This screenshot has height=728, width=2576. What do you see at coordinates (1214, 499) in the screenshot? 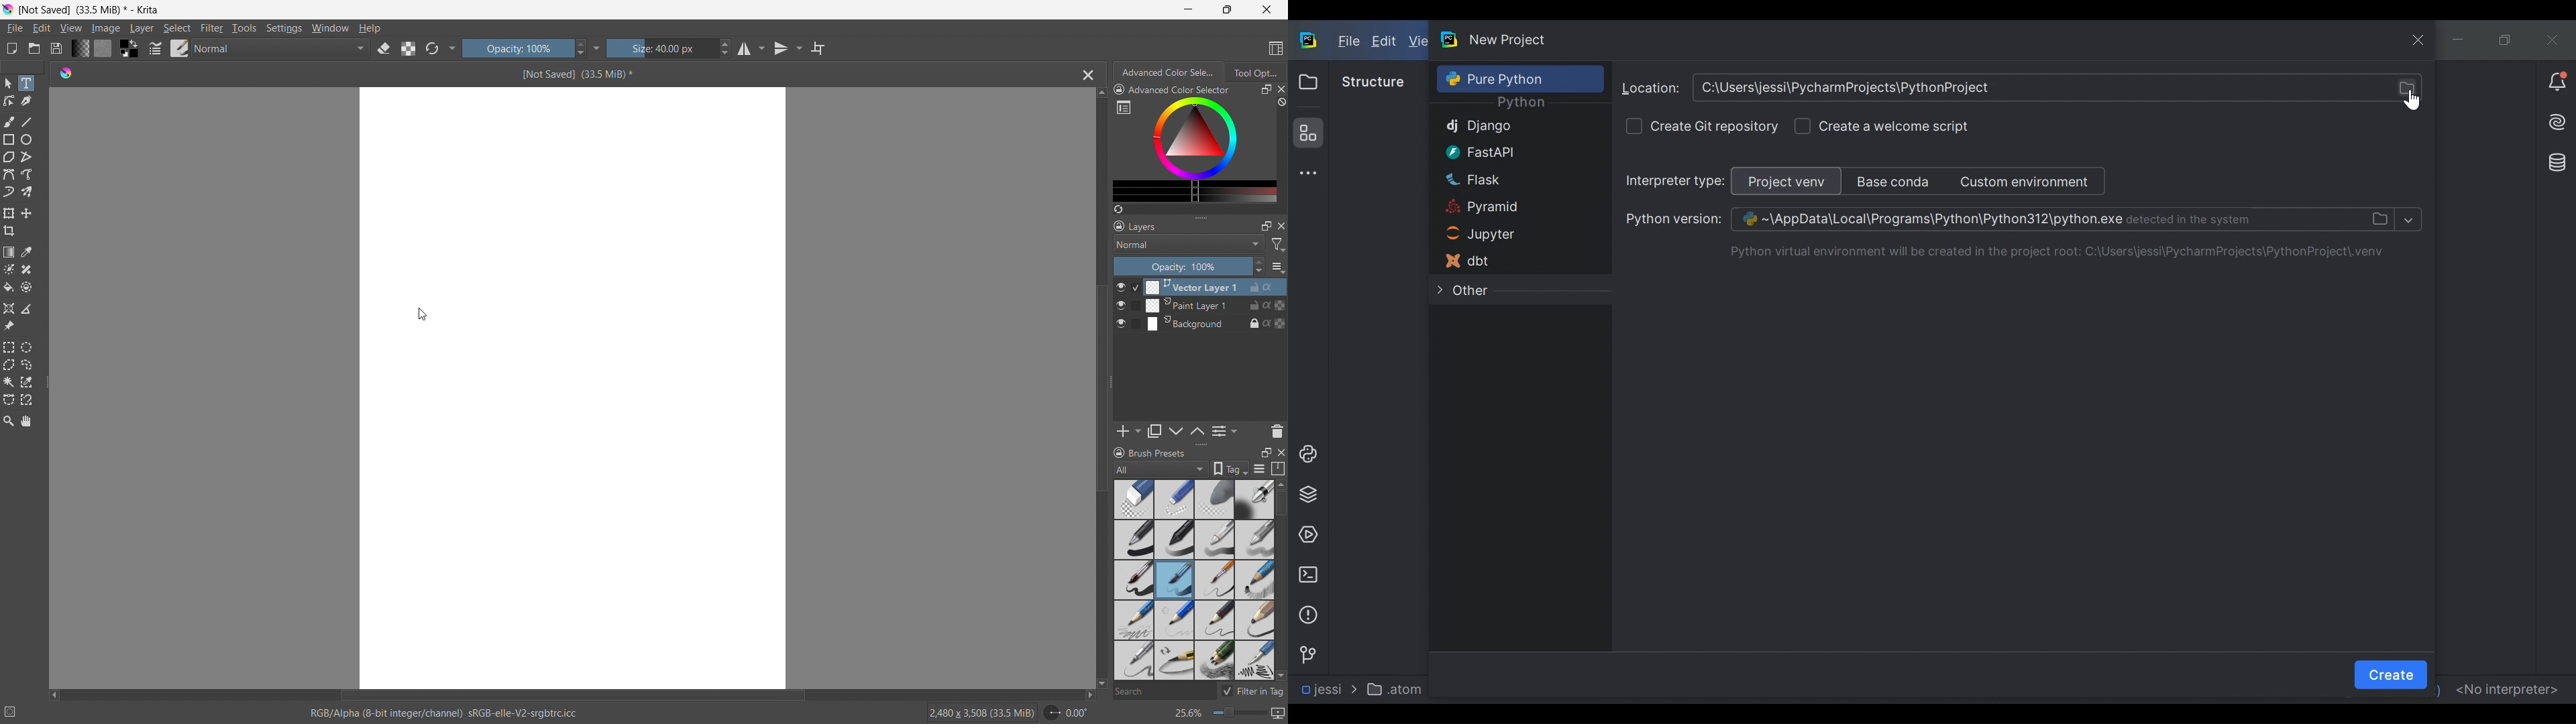
I see `blur` at bounding box center [1214, 499].